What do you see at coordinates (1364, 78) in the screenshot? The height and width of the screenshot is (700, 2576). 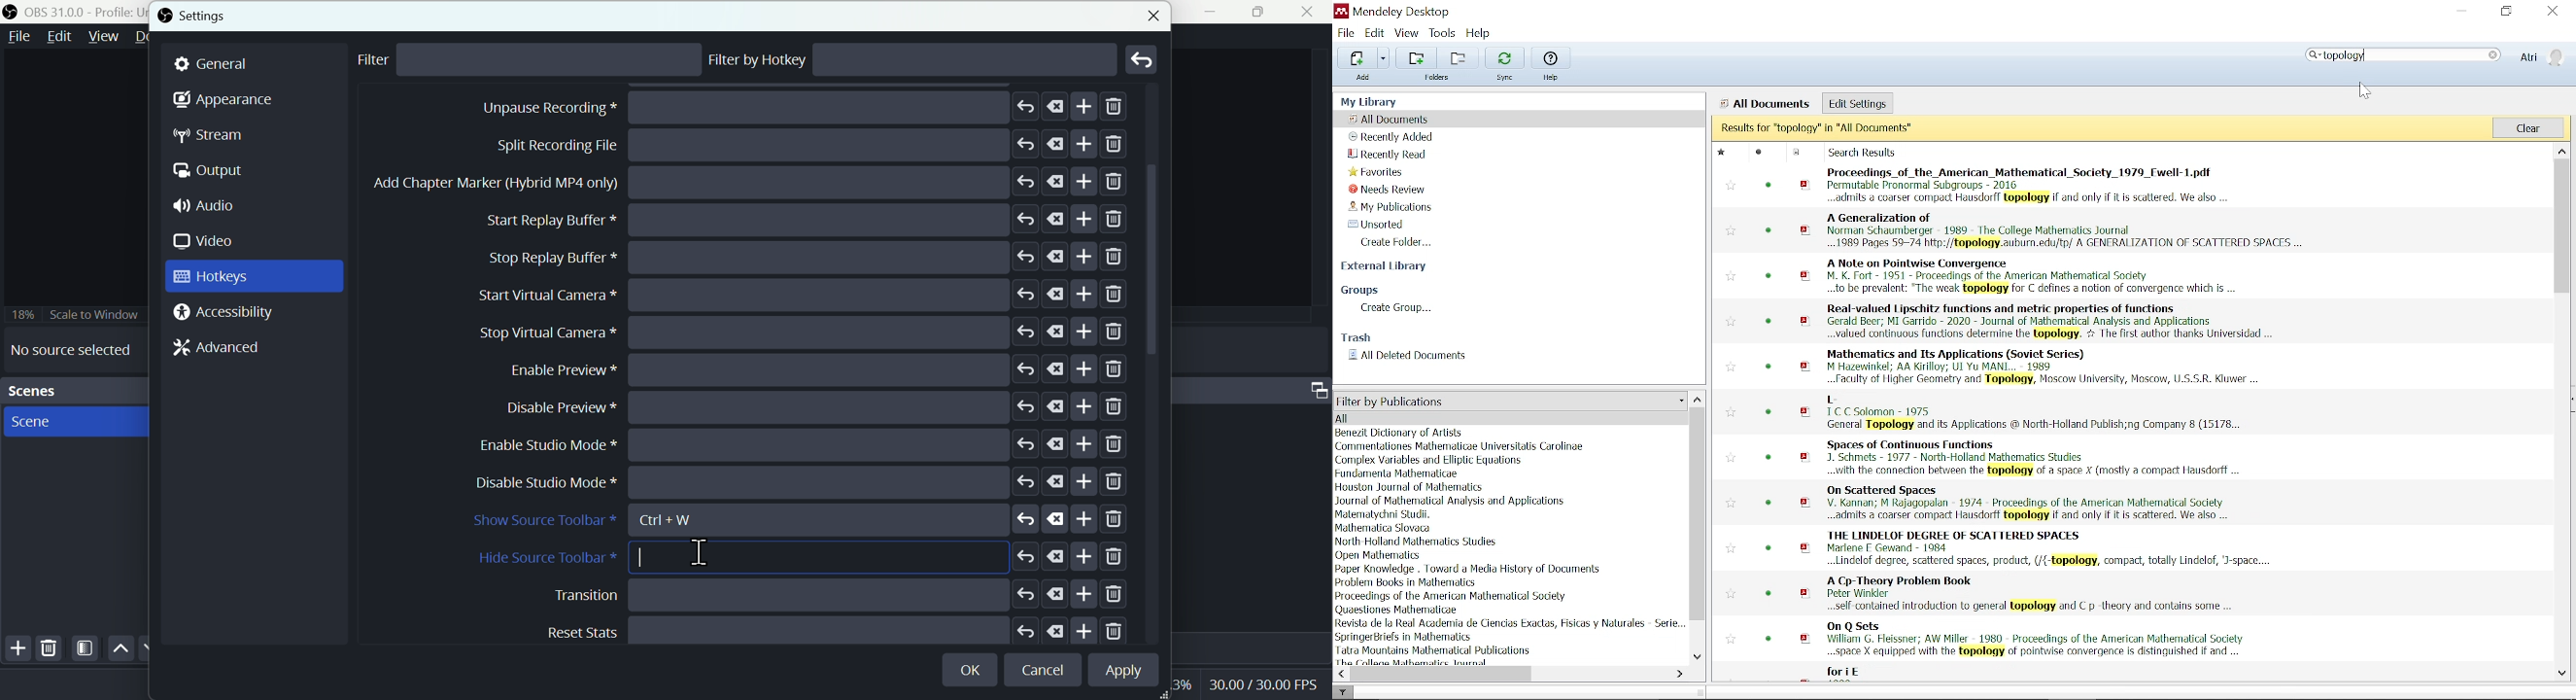 I see `add` at bounding box center [1364, 78].